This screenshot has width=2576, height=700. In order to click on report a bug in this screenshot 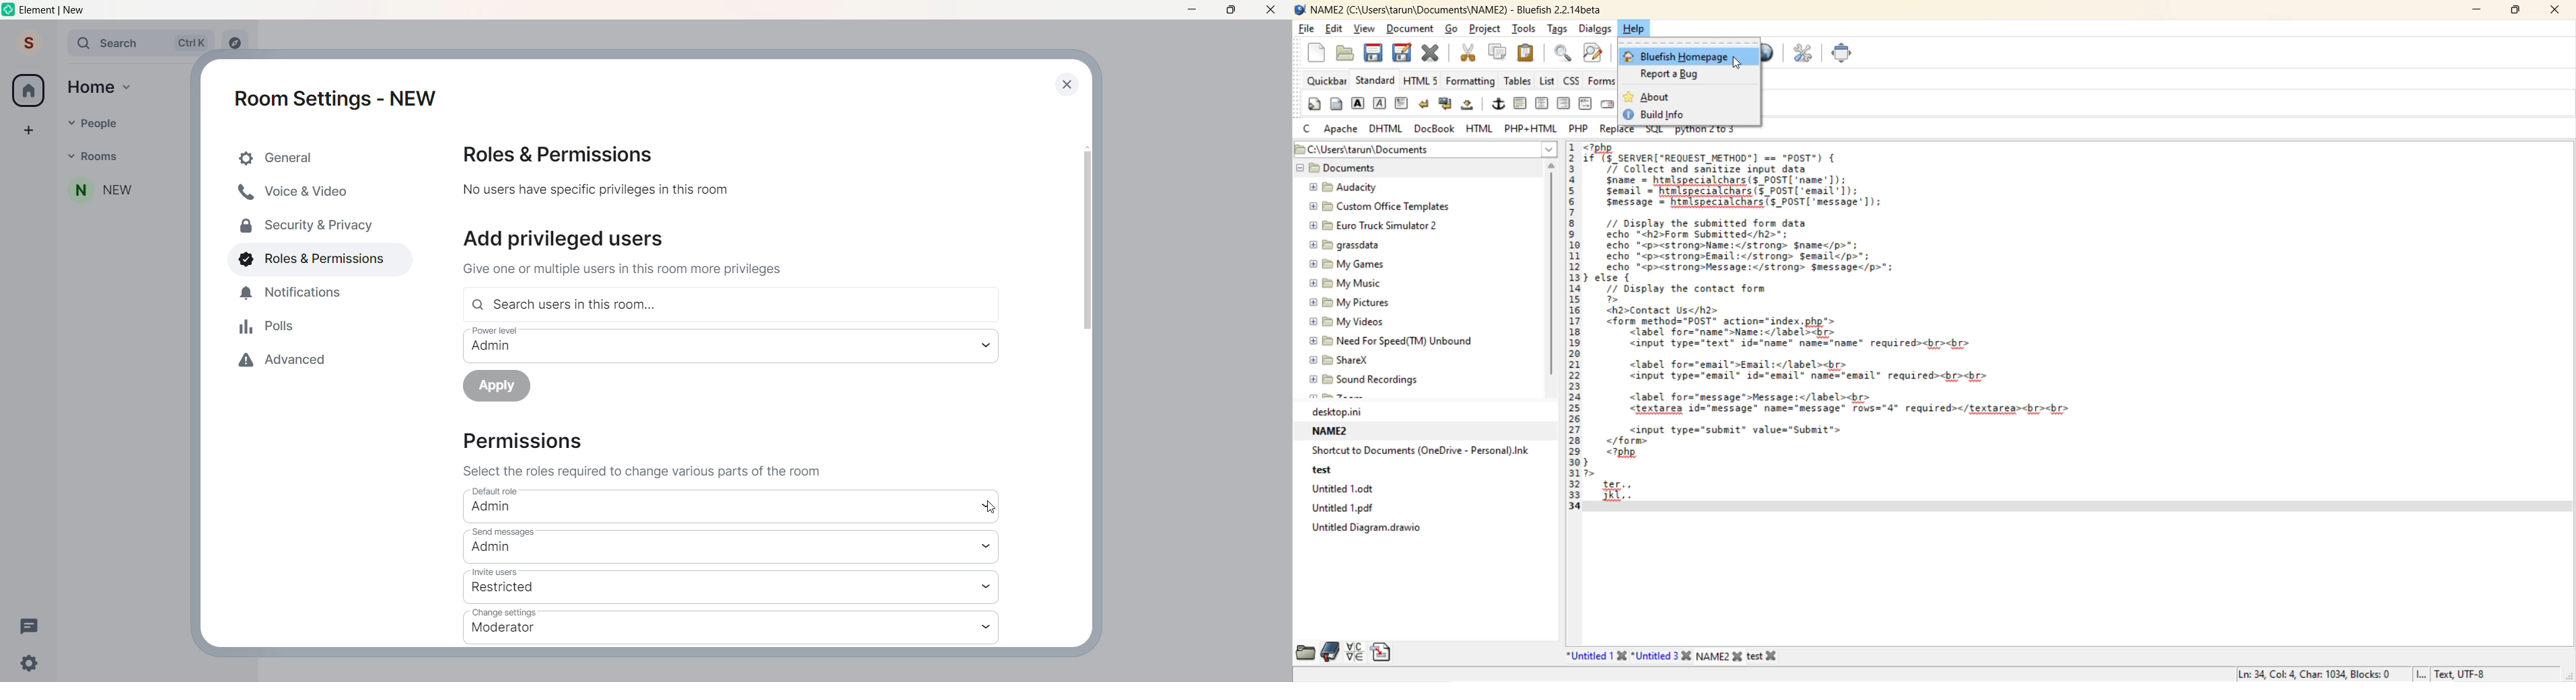, I will do `click(1678, 74)`.